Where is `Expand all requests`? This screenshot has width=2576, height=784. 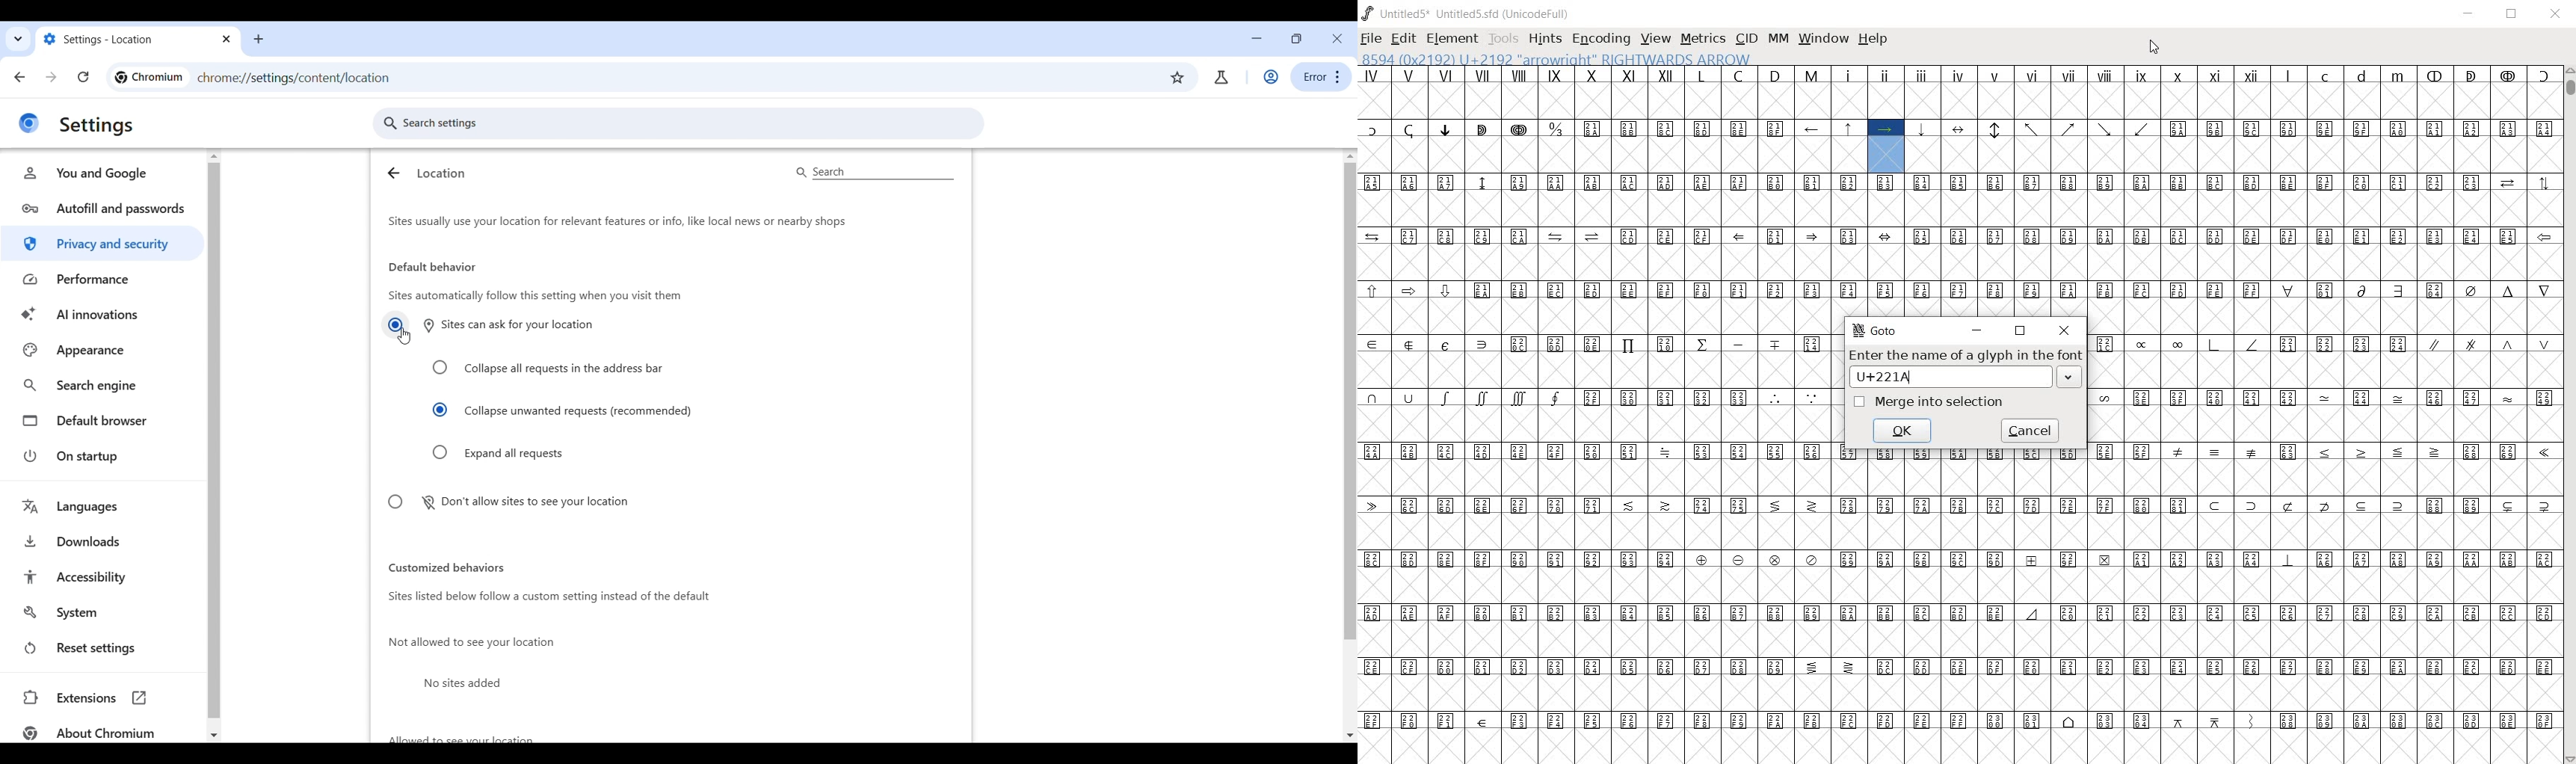 Expand all requests is located at coordinates (499, 453).